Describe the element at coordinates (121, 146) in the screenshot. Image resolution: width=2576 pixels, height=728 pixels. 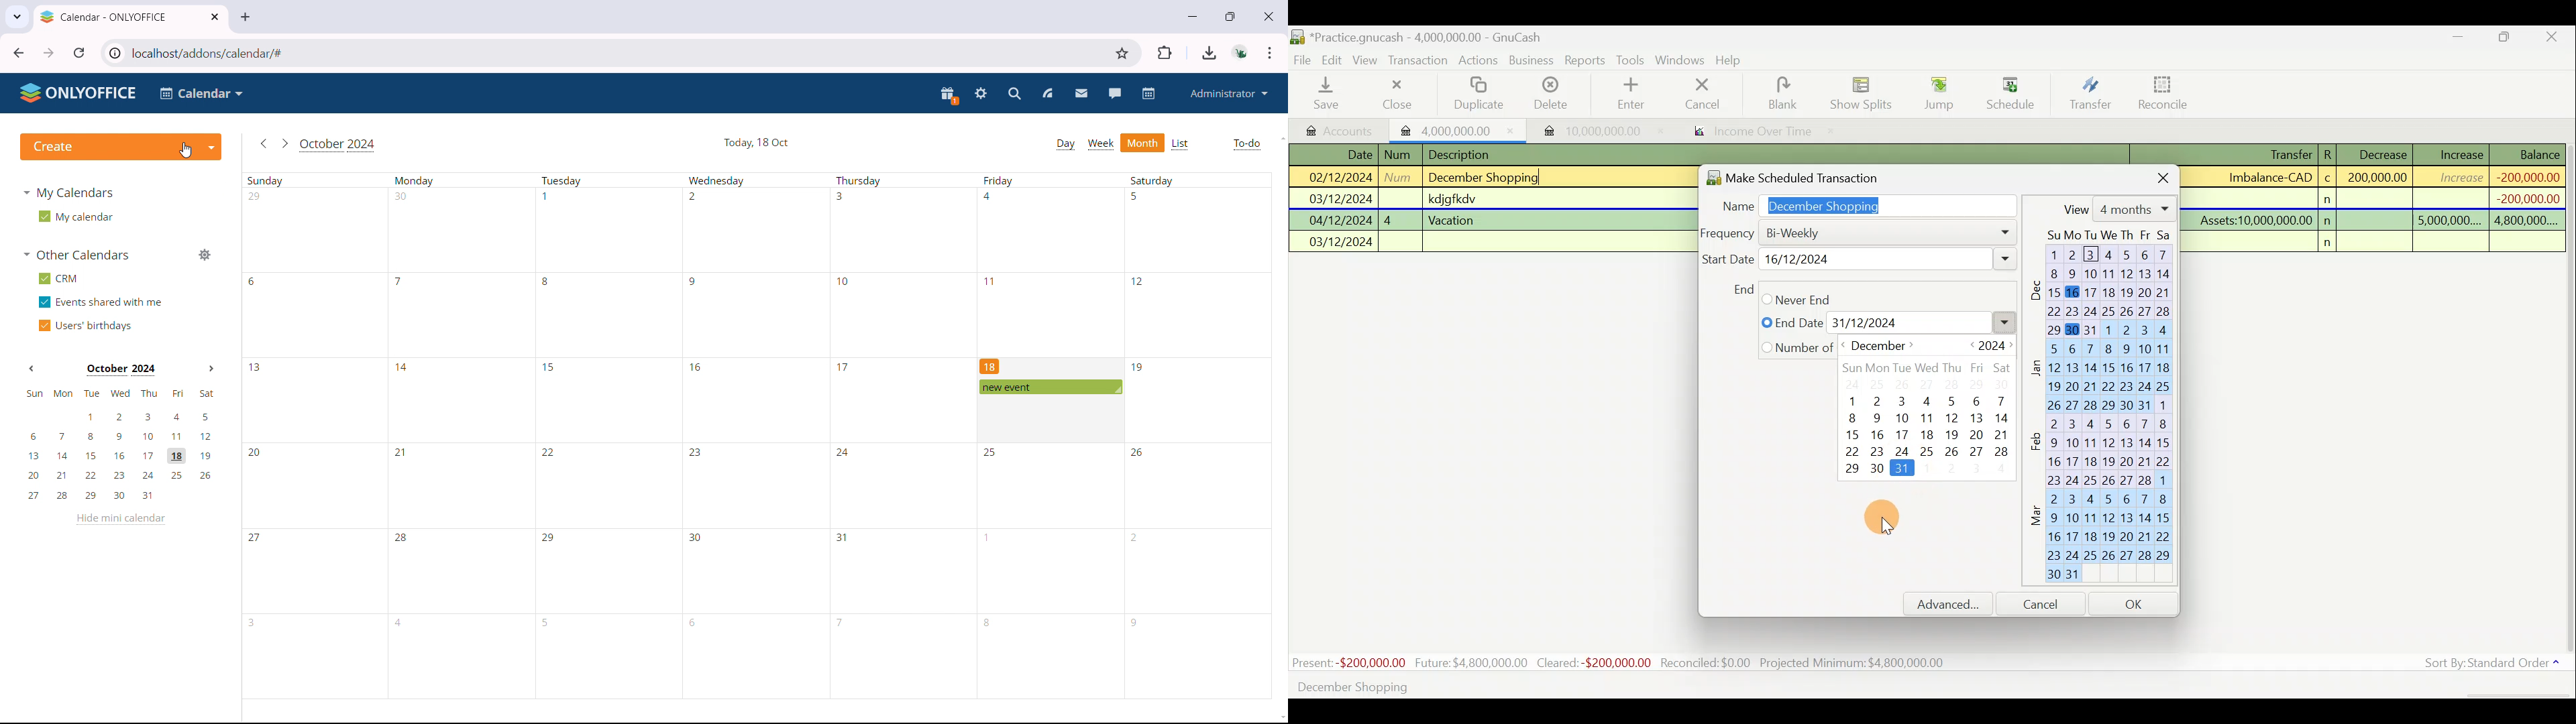
I see `create` at that location.